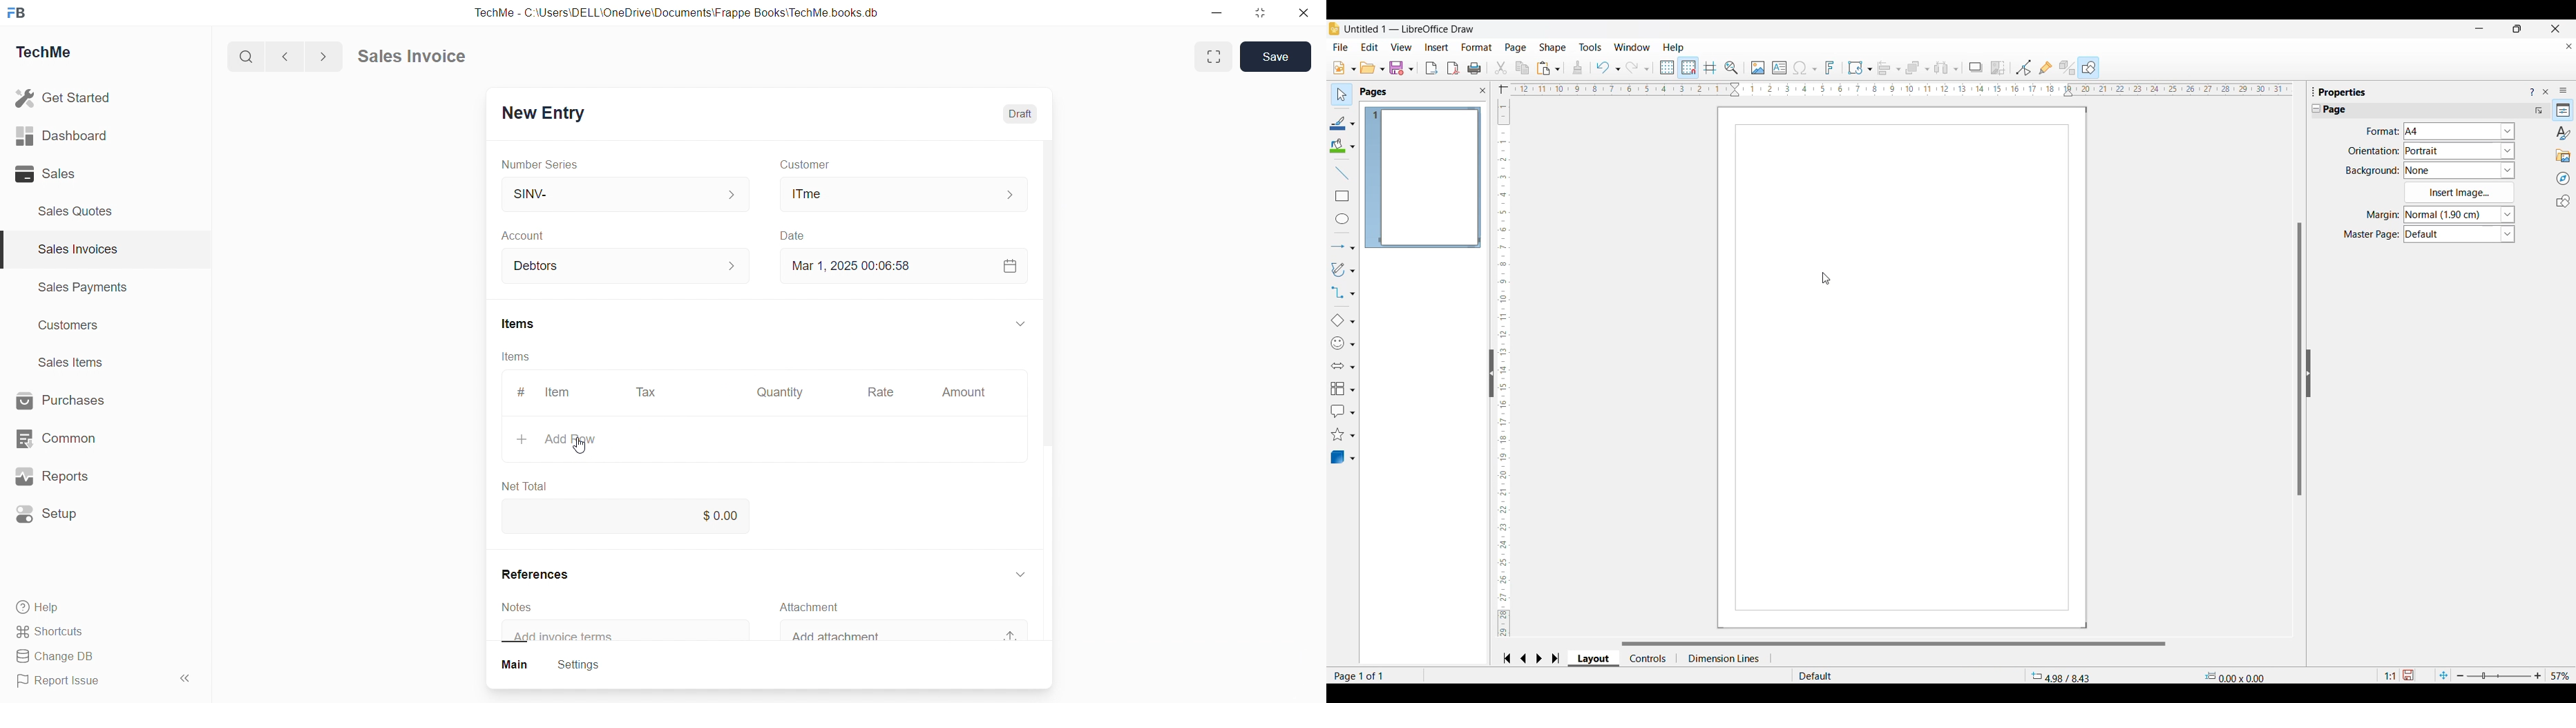 This screenshot has width=2576, height=728. Describe the element at coordinates (2373, 171) in the screenshot. I see `Background` at that location.